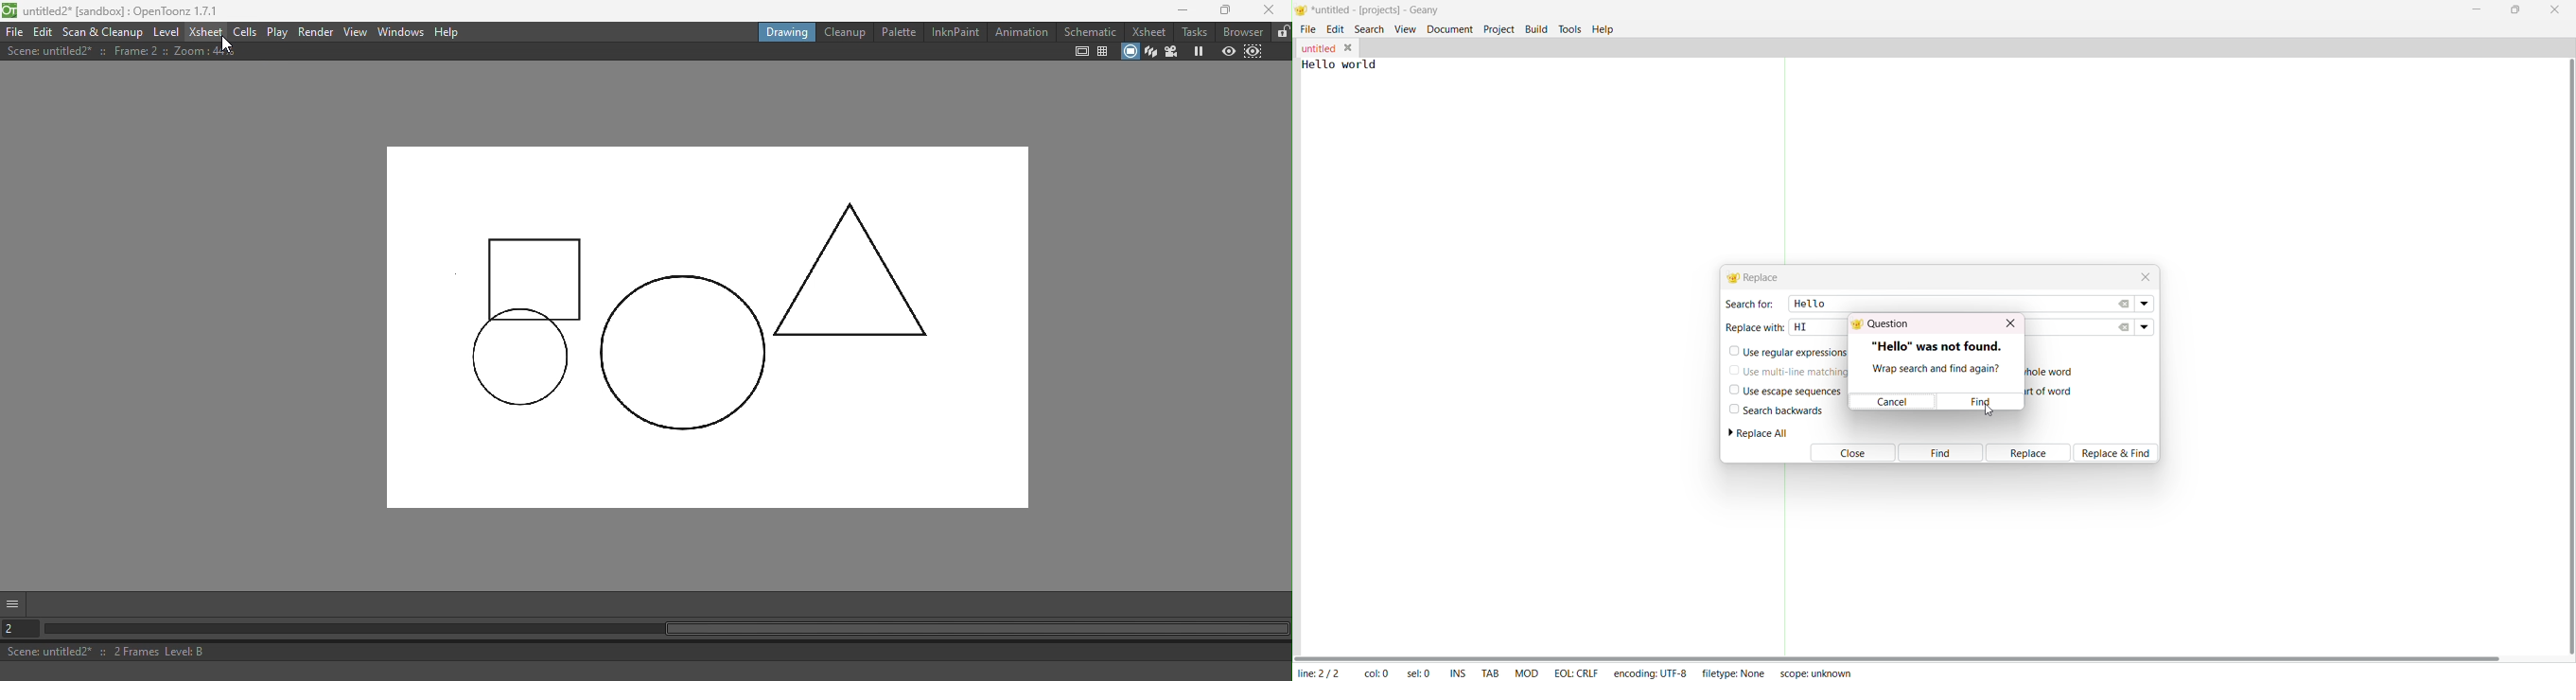 This screenshot has width=2576, height=700. Describe the element at coordinates (1458, 674) in the screenshot. I see `ins` at that location.